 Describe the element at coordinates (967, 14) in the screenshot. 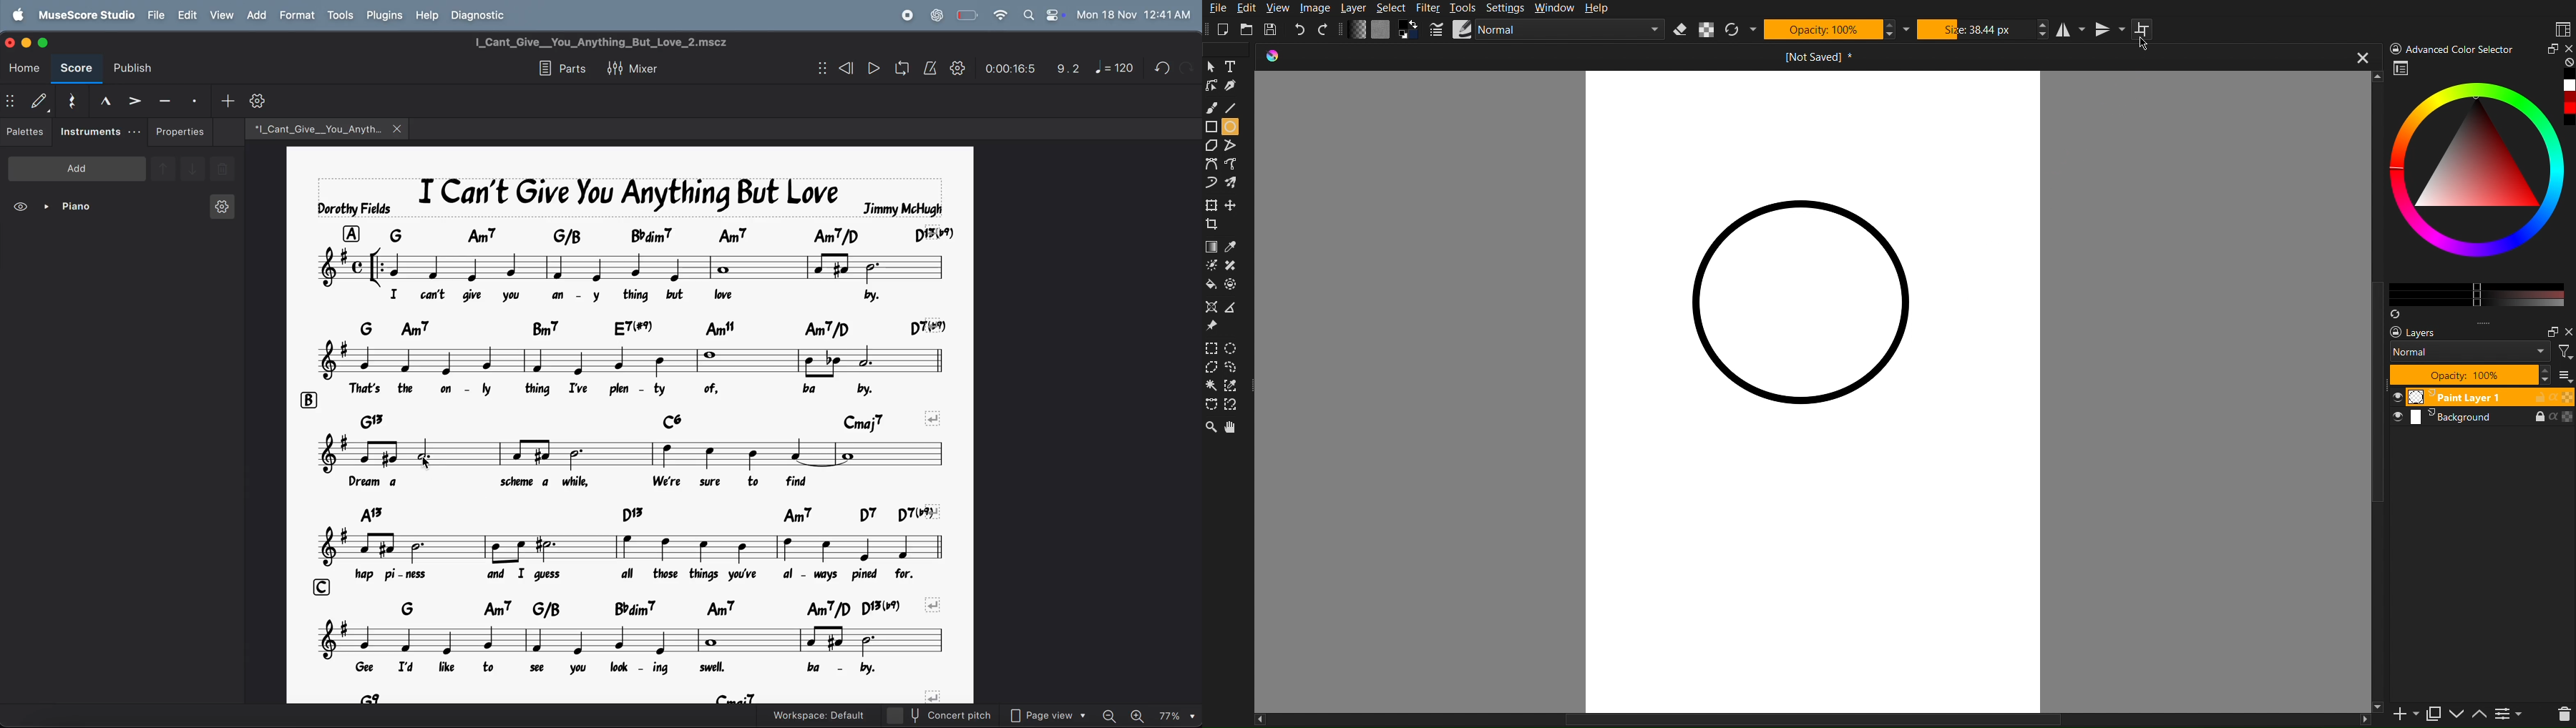

I see `battery` at that location.